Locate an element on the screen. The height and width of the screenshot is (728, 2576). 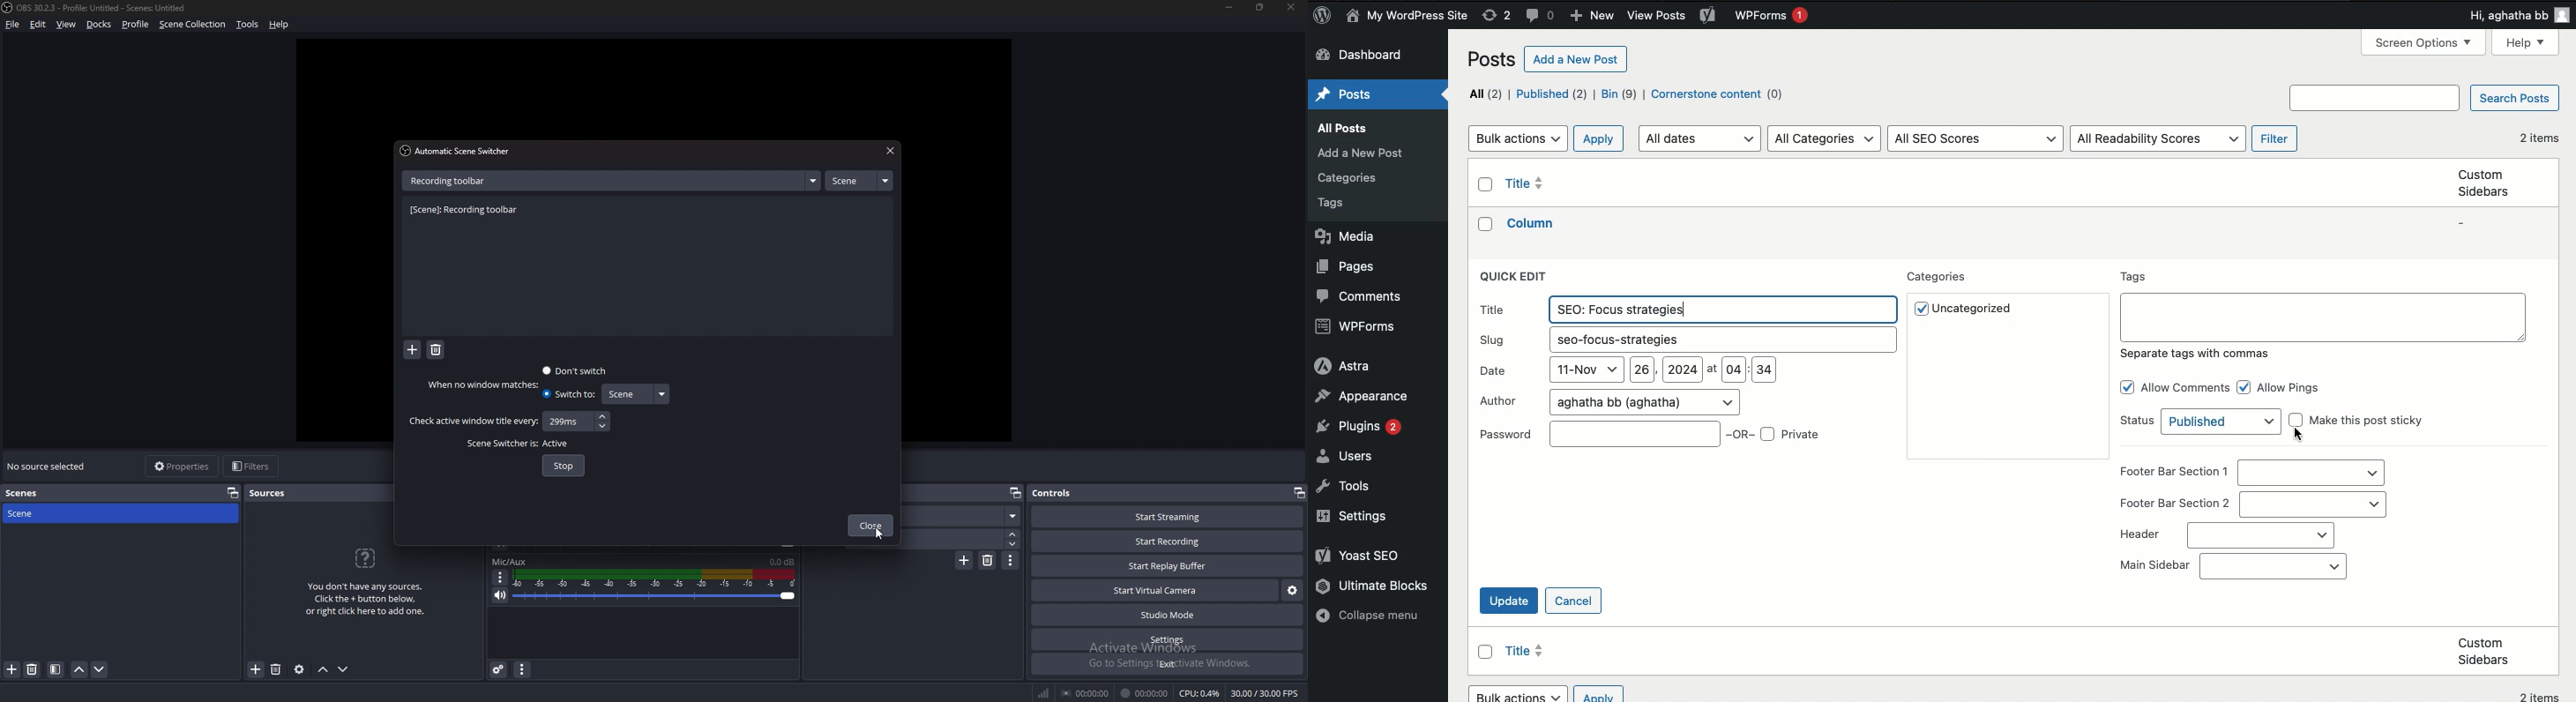
add transition is located at coordinates (964, 560).